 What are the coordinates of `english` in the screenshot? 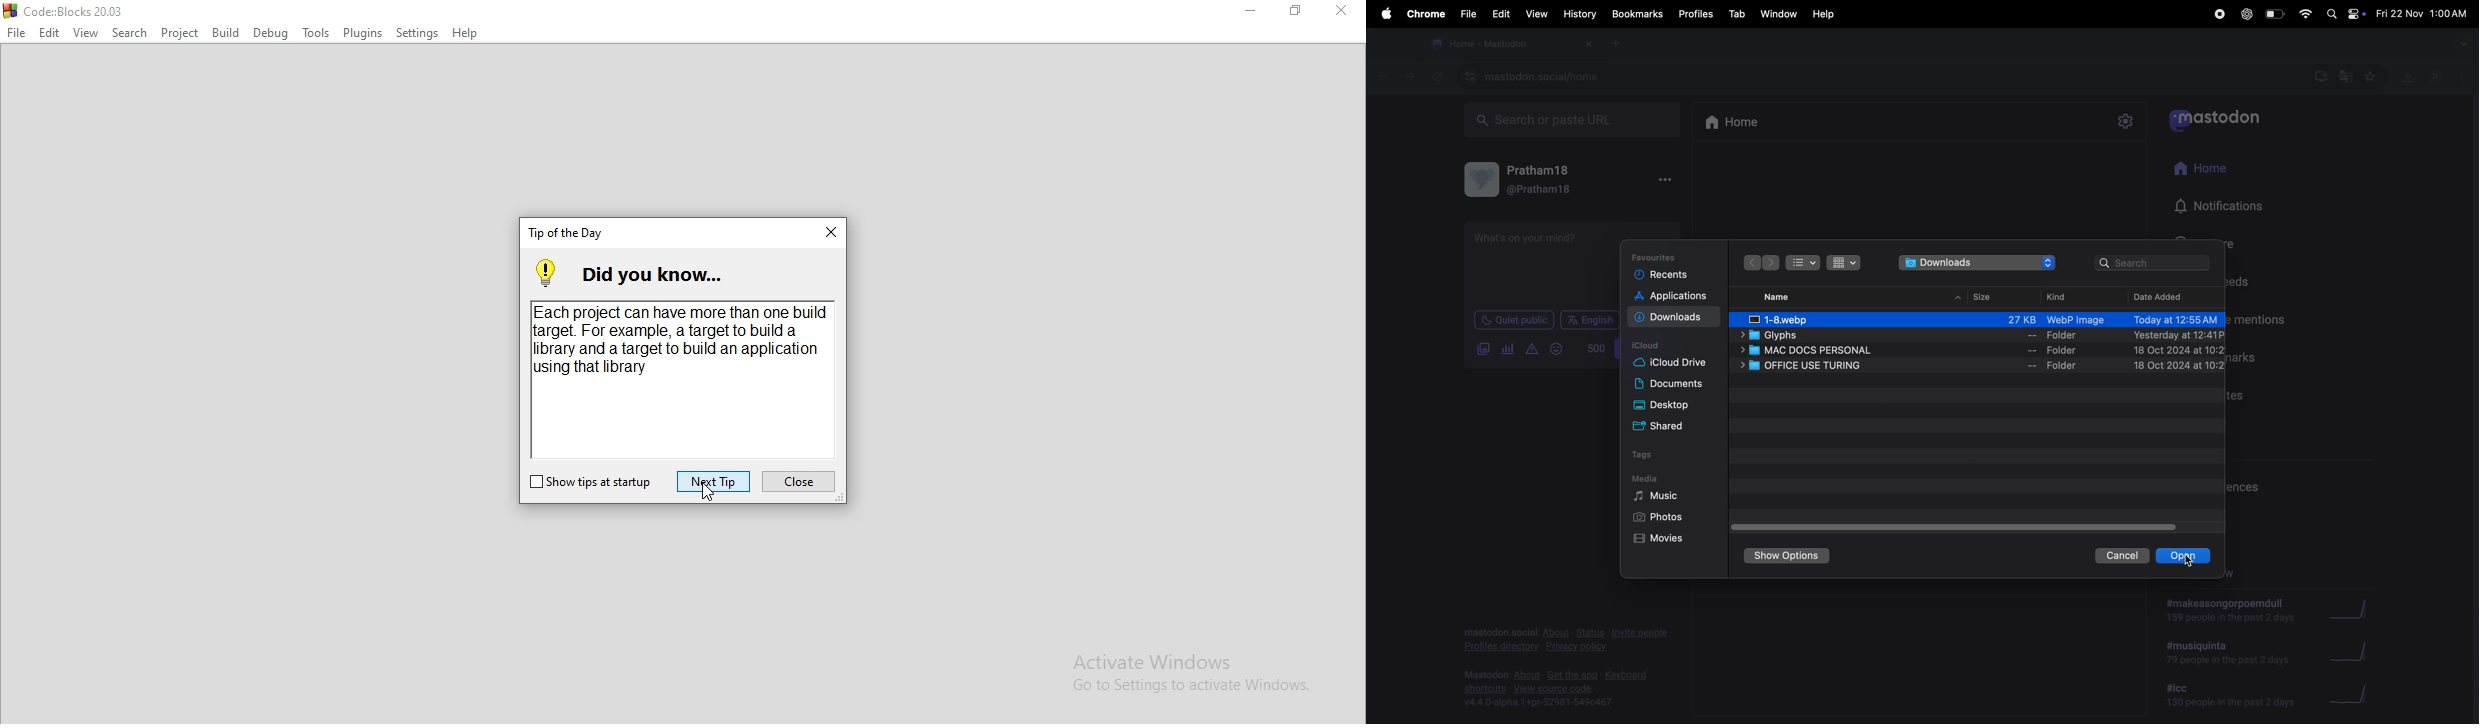 It's located at (1588, 321).